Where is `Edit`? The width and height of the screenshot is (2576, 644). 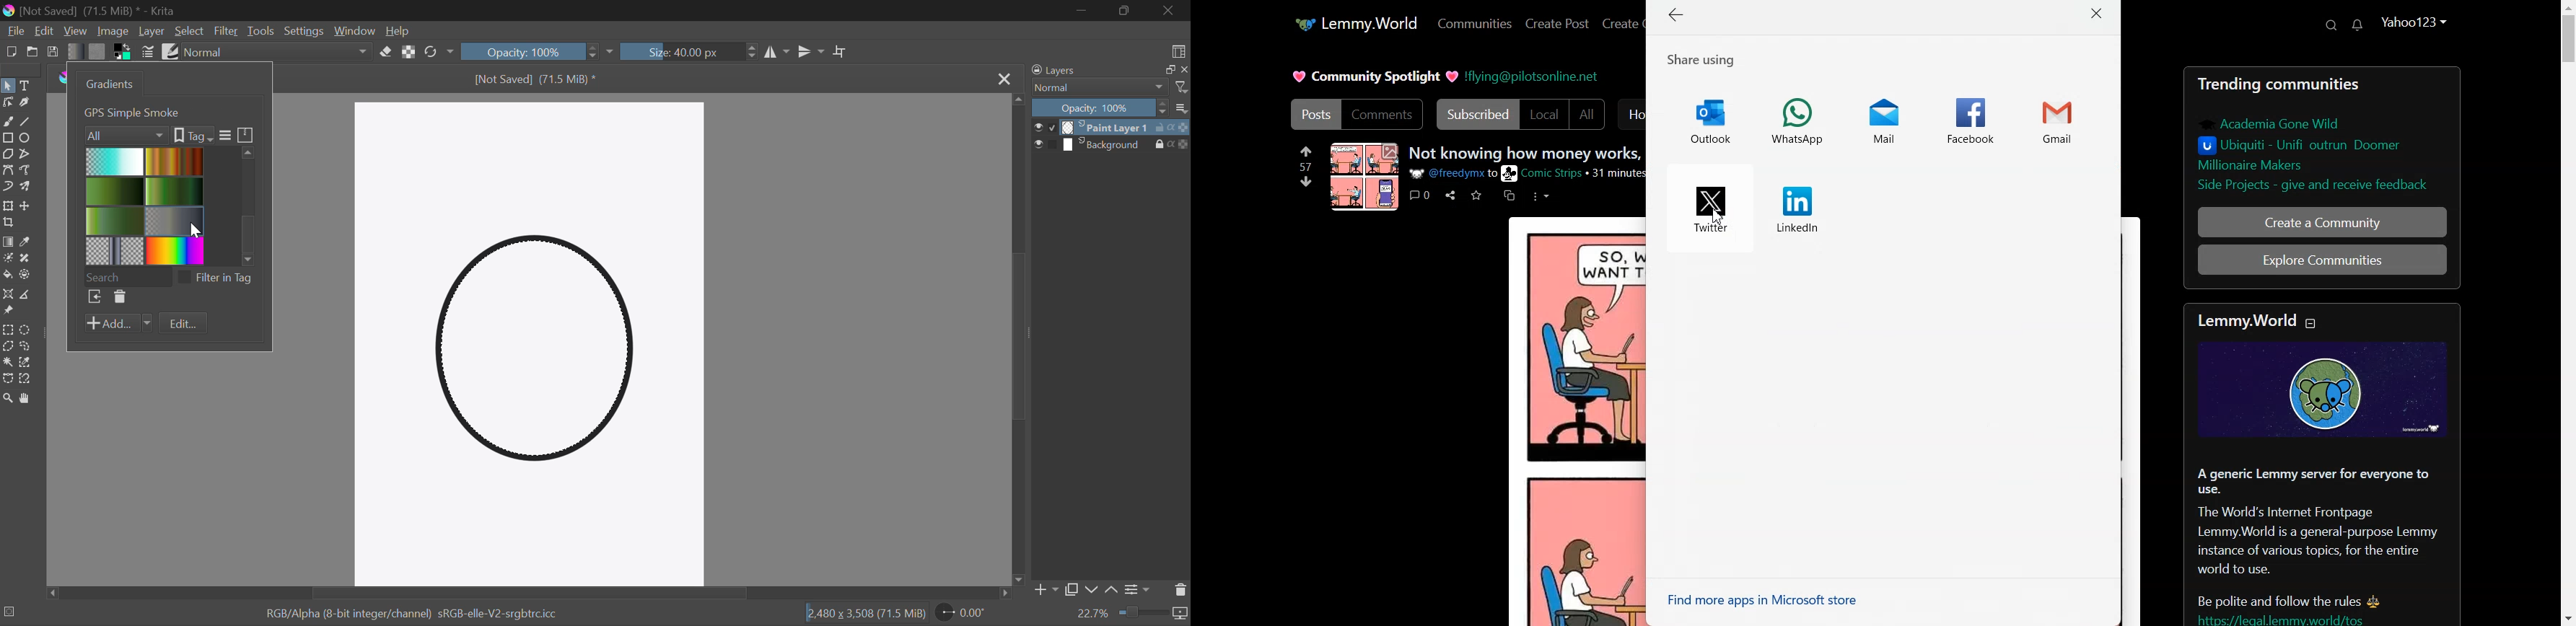
Edit is located at coordinates (182, 322).